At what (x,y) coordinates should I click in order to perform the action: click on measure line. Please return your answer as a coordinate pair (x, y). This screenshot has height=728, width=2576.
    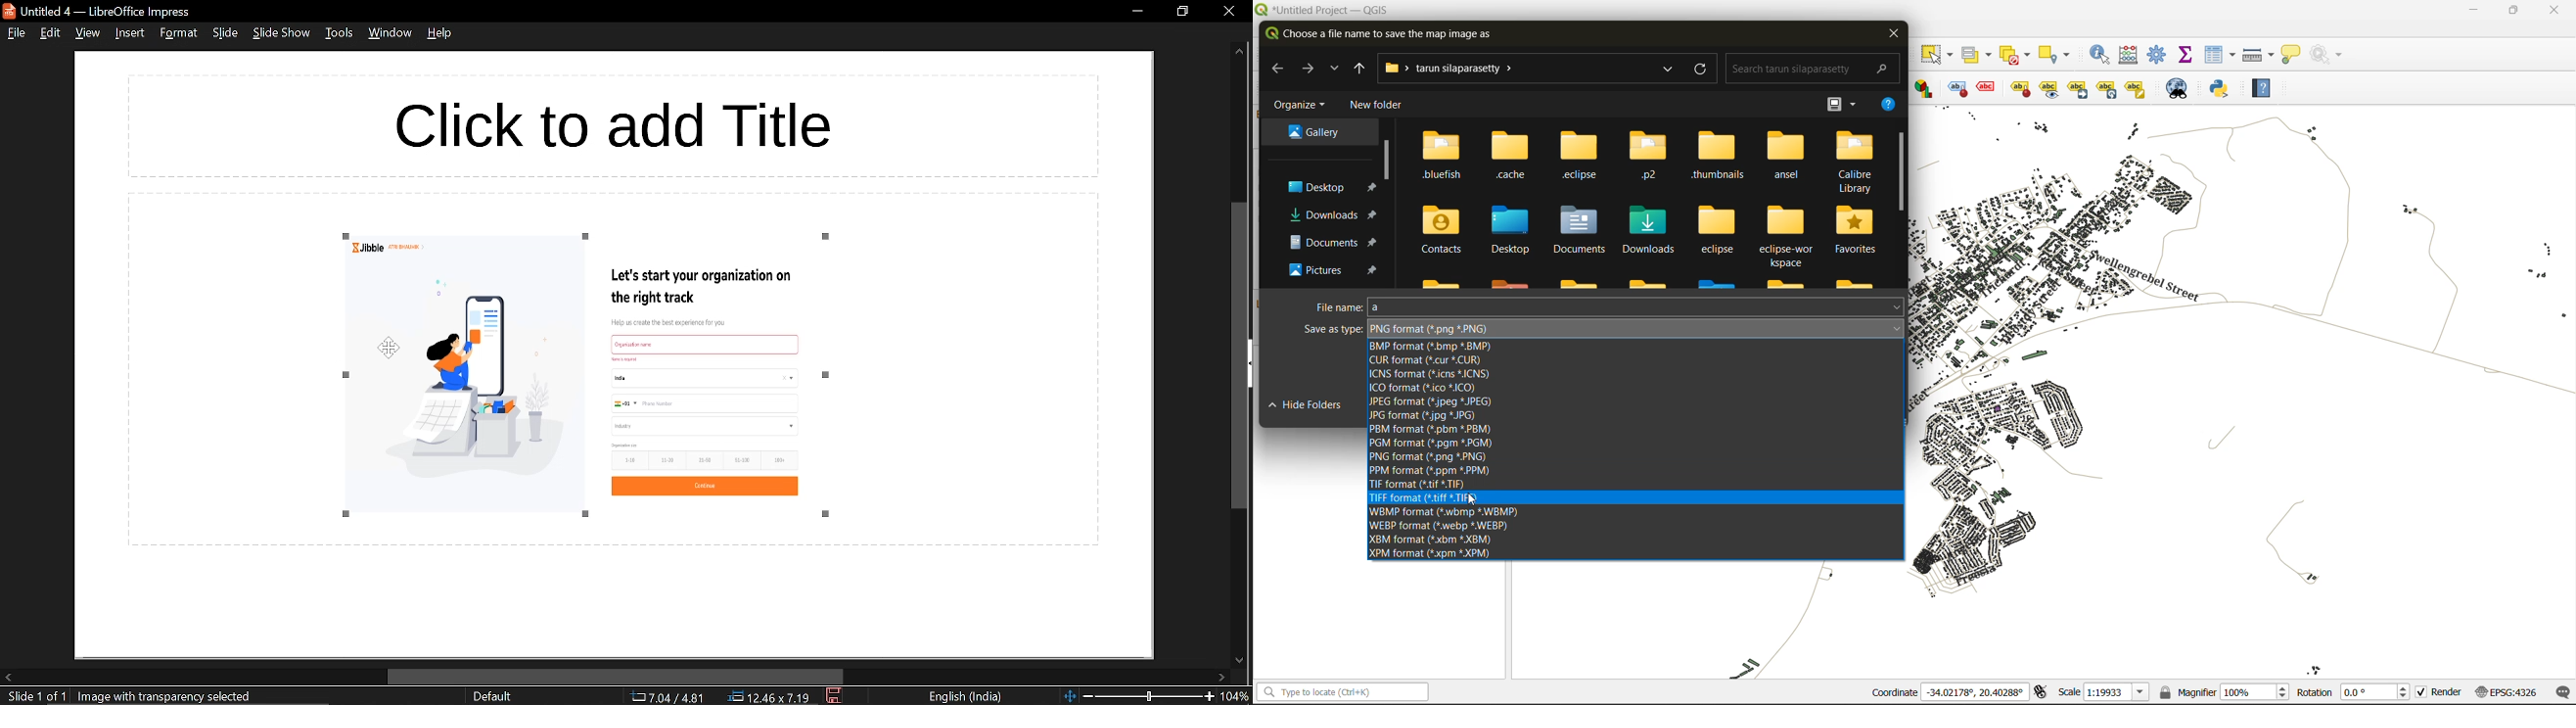
    Looking at the image, I should click on (2259, 54).